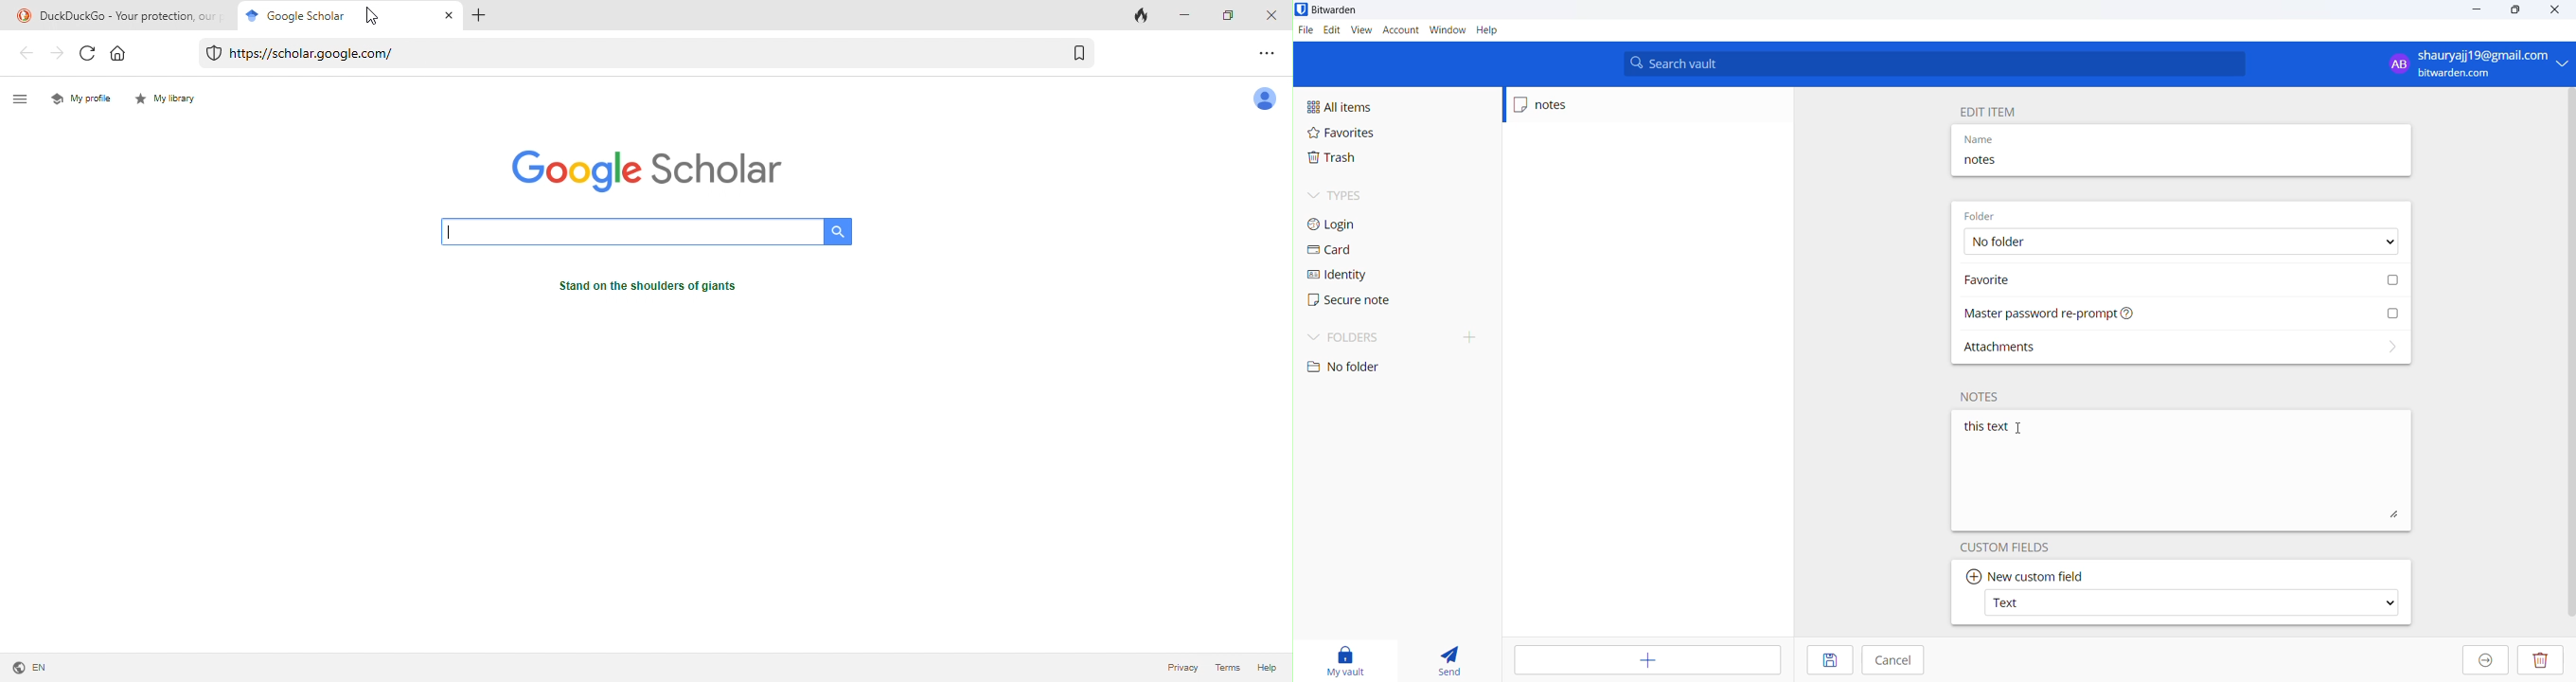 Image resolution: width=2576 pixels, height=700 pixels. I want to click on No folder, so click(2179, 243).